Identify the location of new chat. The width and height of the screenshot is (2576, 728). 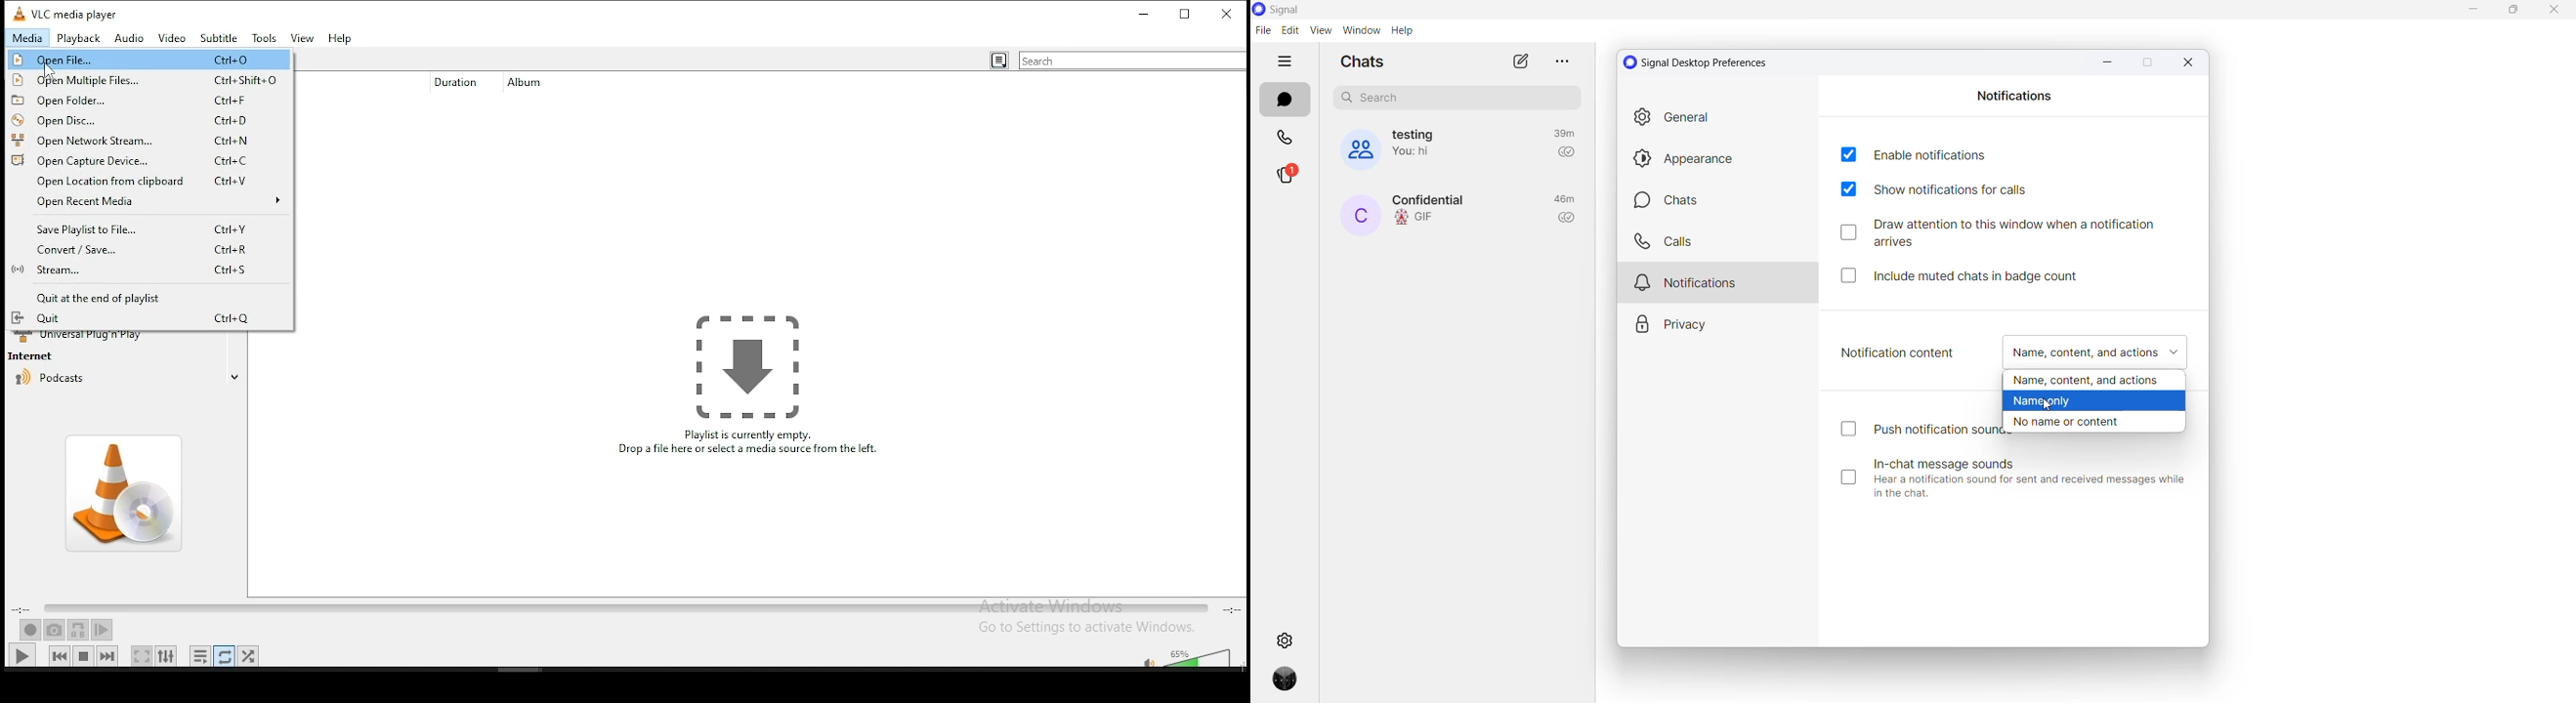
(1519, 62).